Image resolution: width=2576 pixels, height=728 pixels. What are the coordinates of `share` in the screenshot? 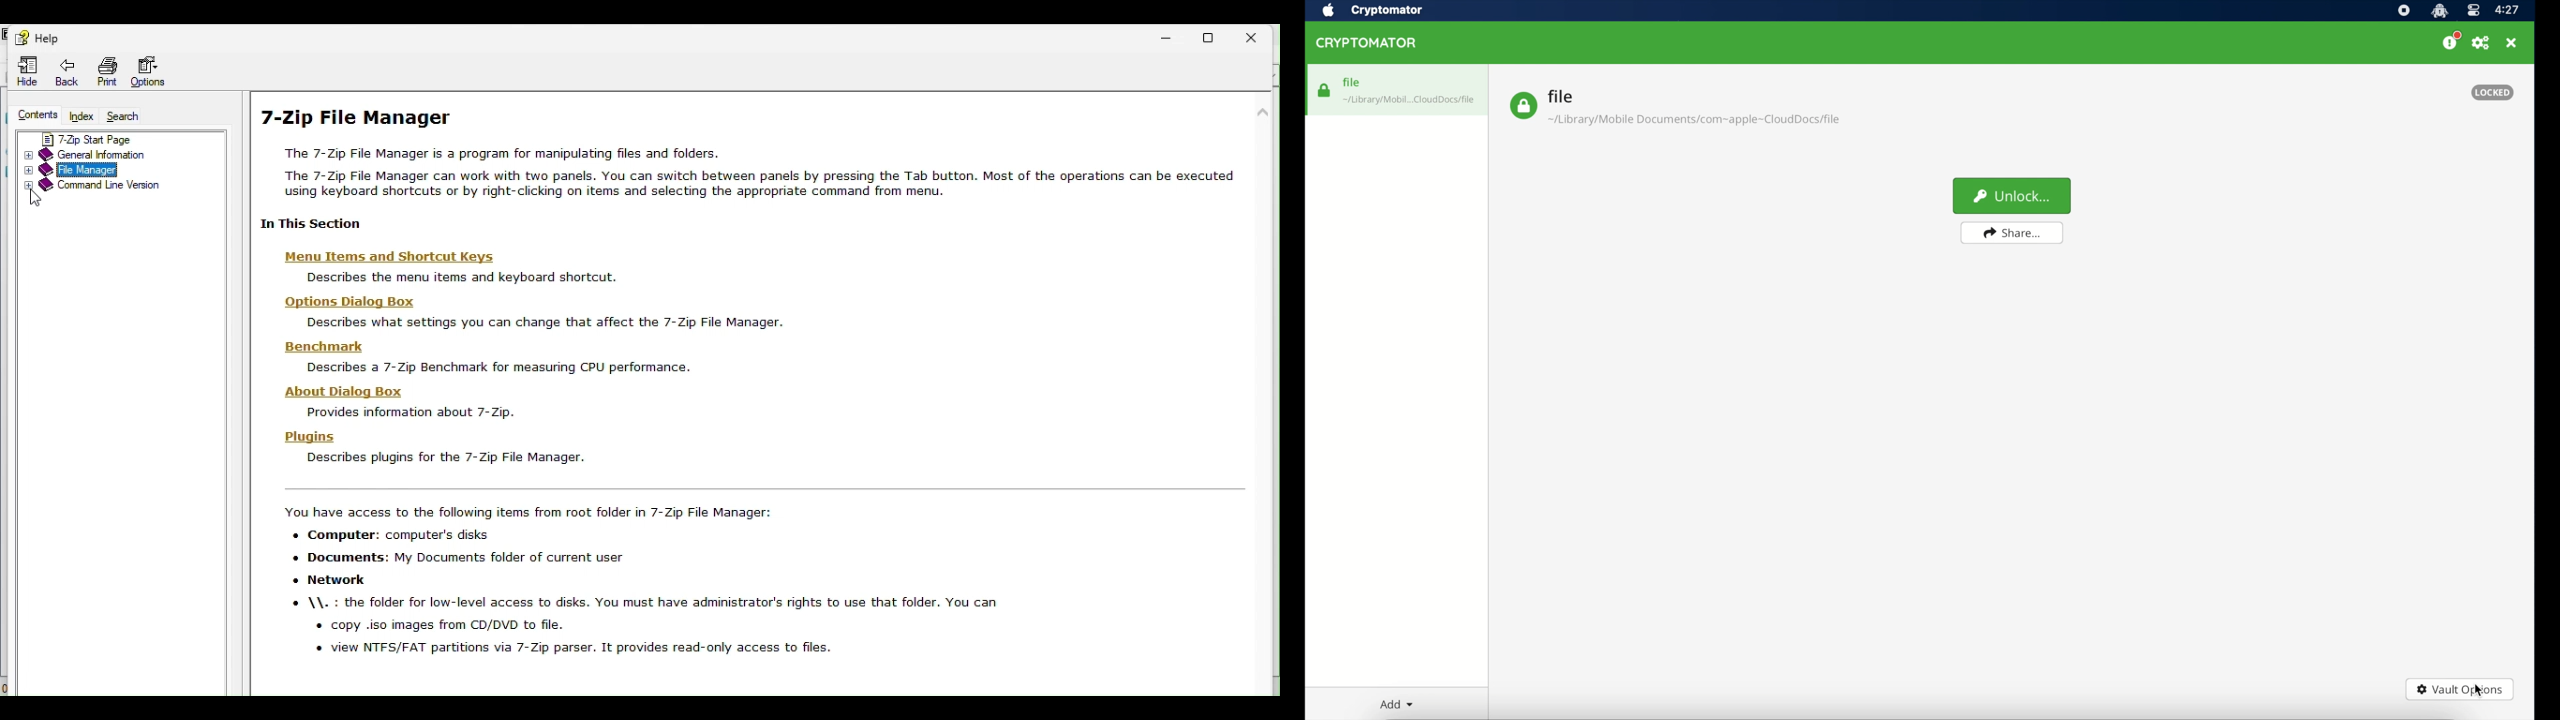 It's located at (2013, 233).